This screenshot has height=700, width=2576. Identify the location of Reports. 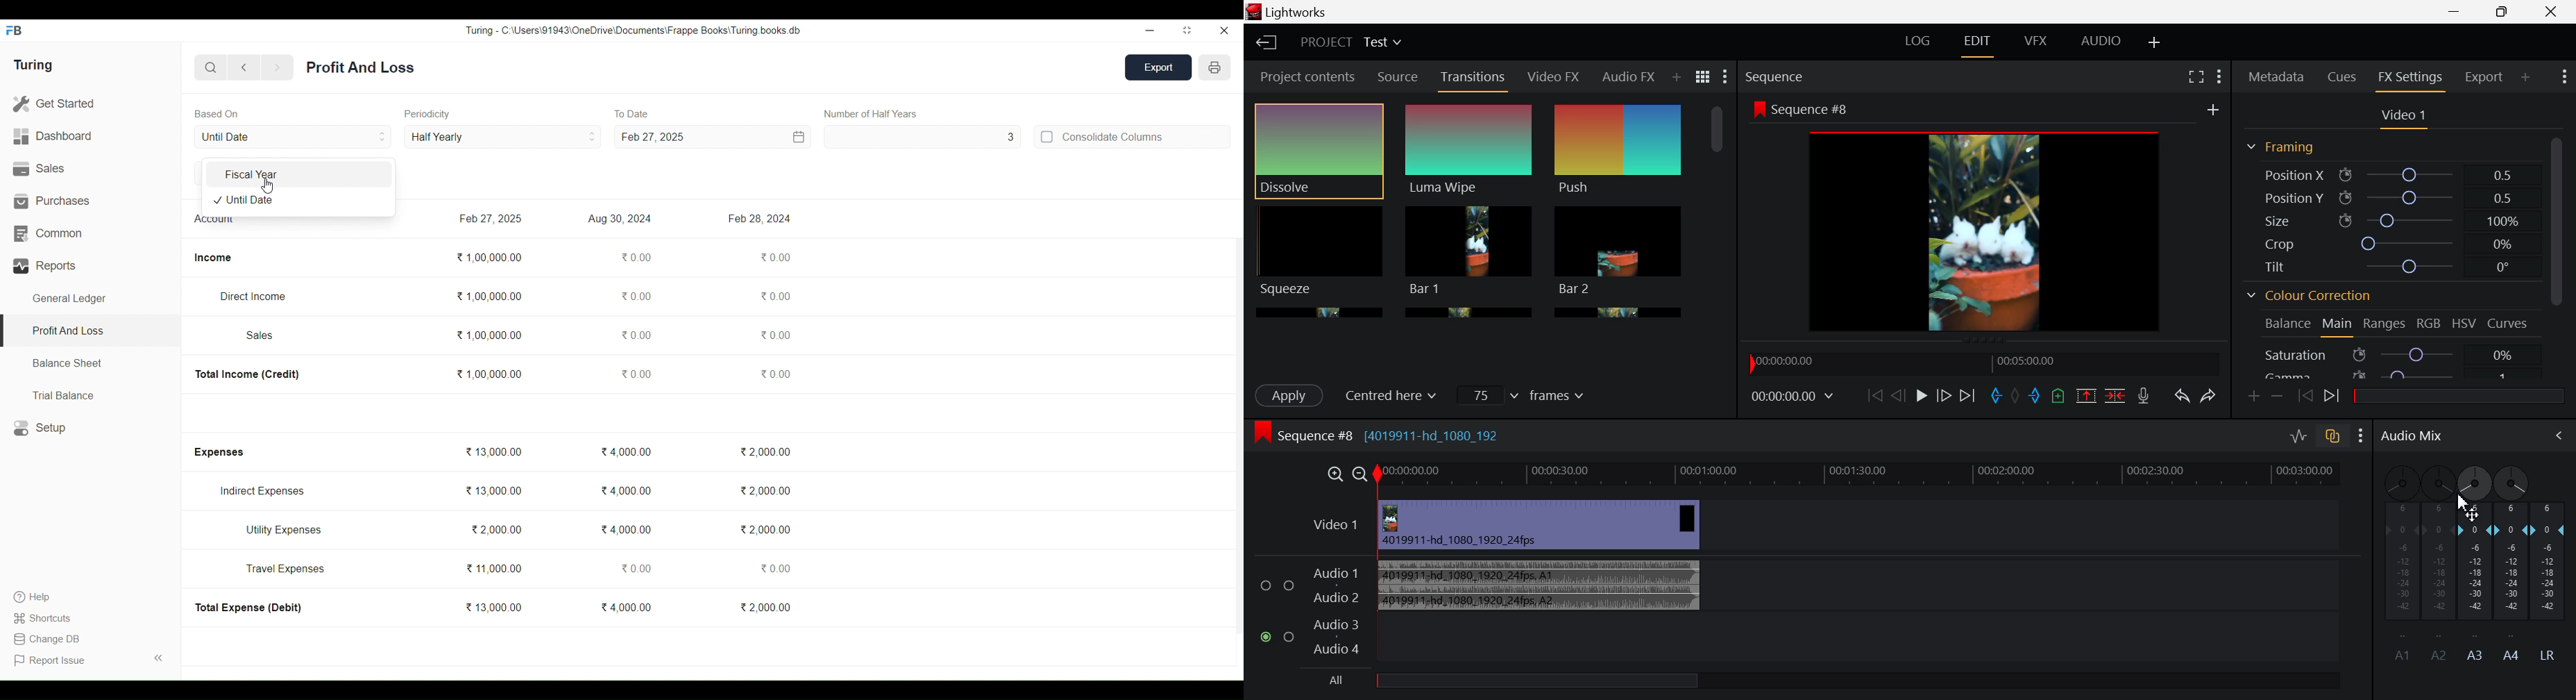
(91, 266).